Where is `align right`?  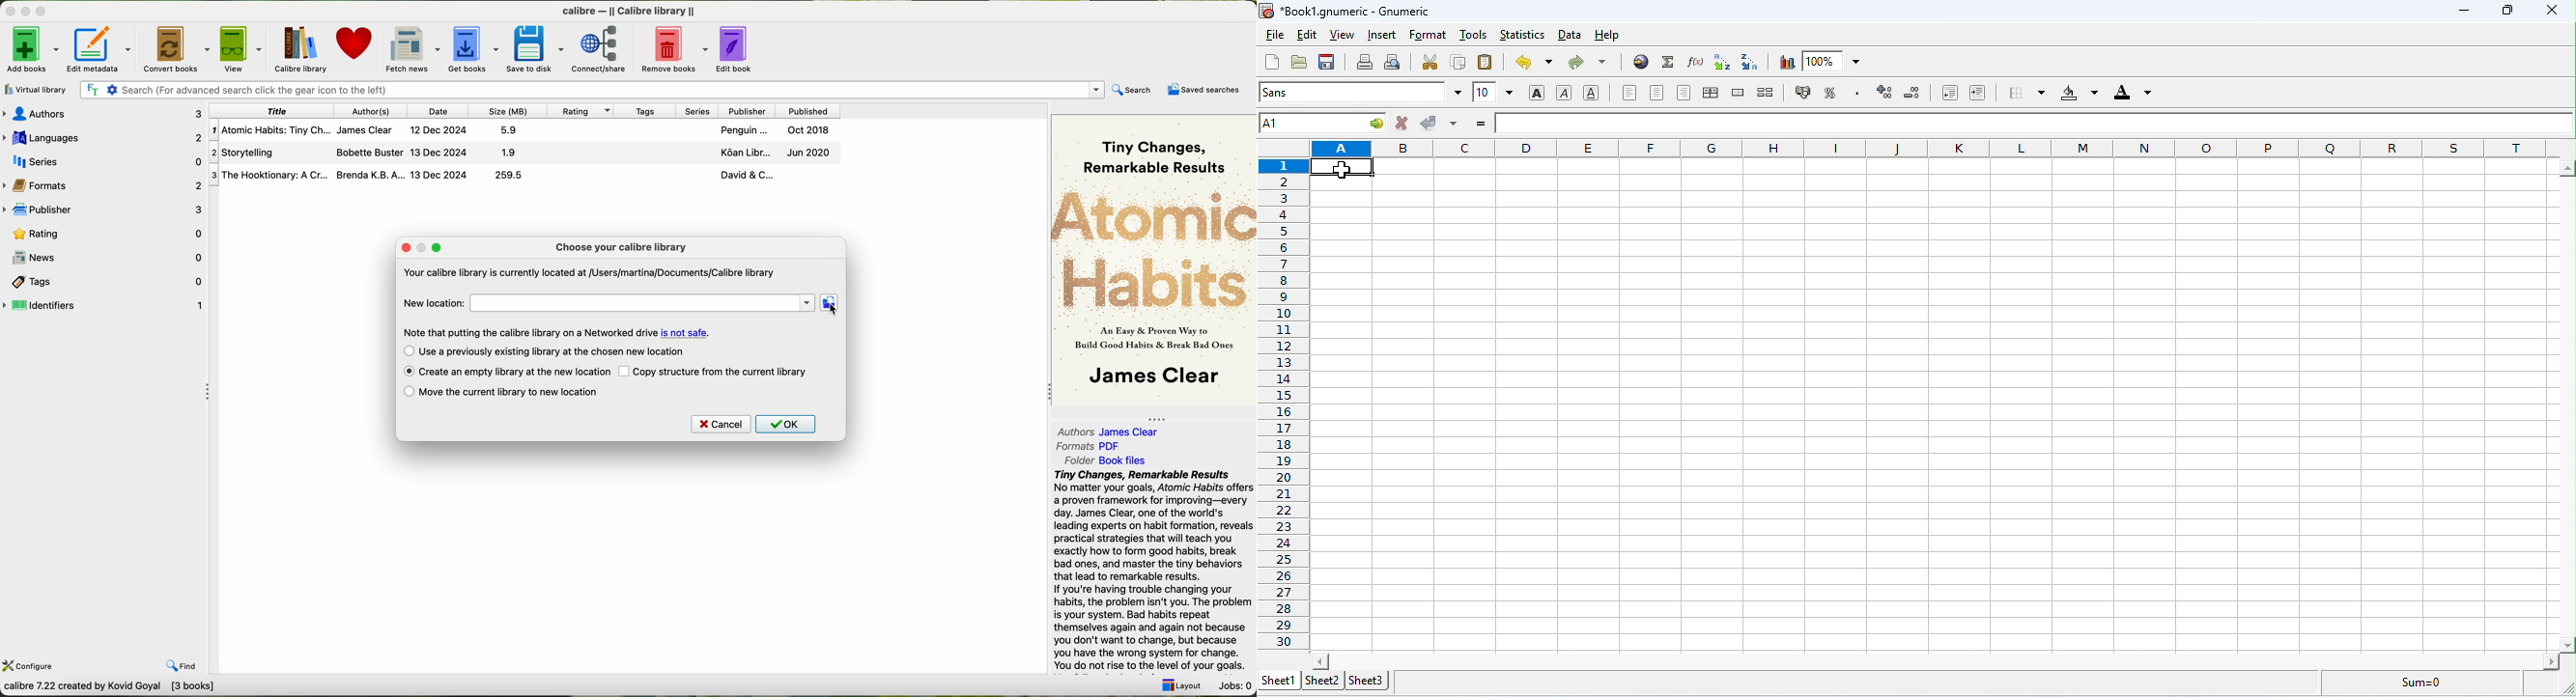
align right is located at coordinates (1683, 92).